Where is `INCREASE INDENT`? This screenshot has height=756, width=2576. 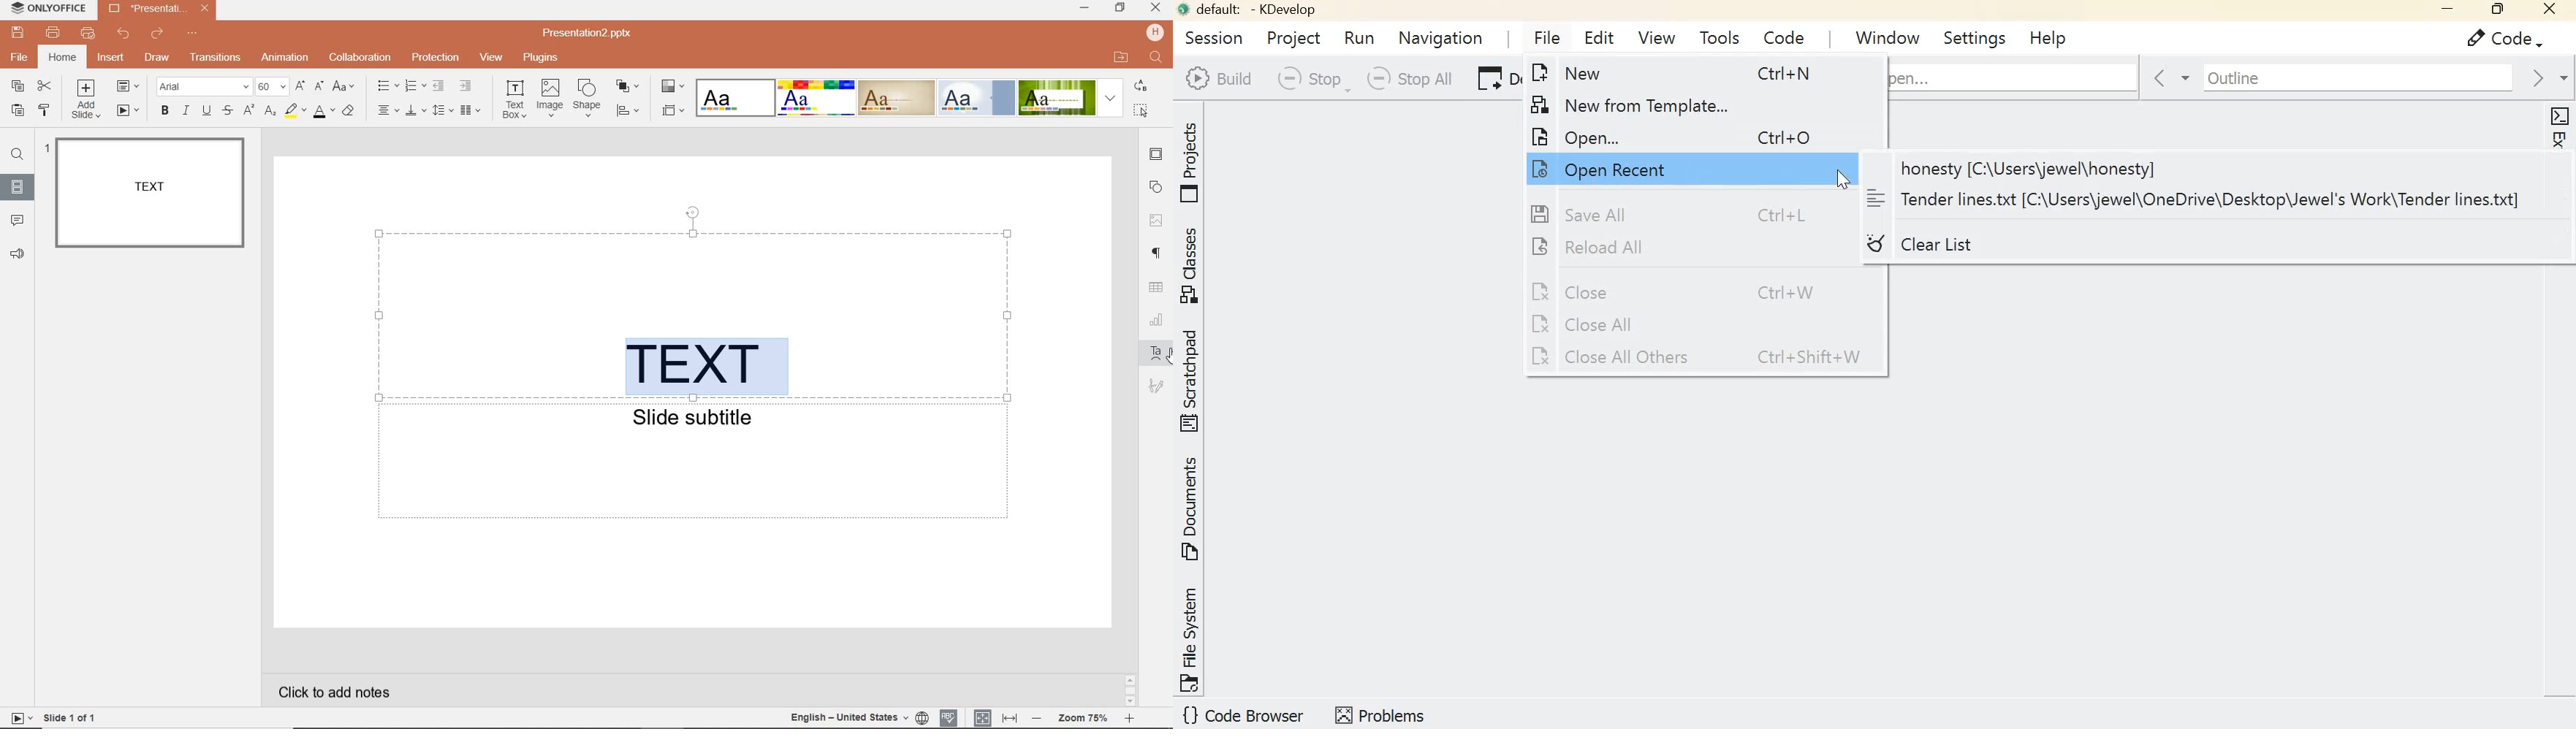 INCREASE INDENT is located at coordinates (467, 85).